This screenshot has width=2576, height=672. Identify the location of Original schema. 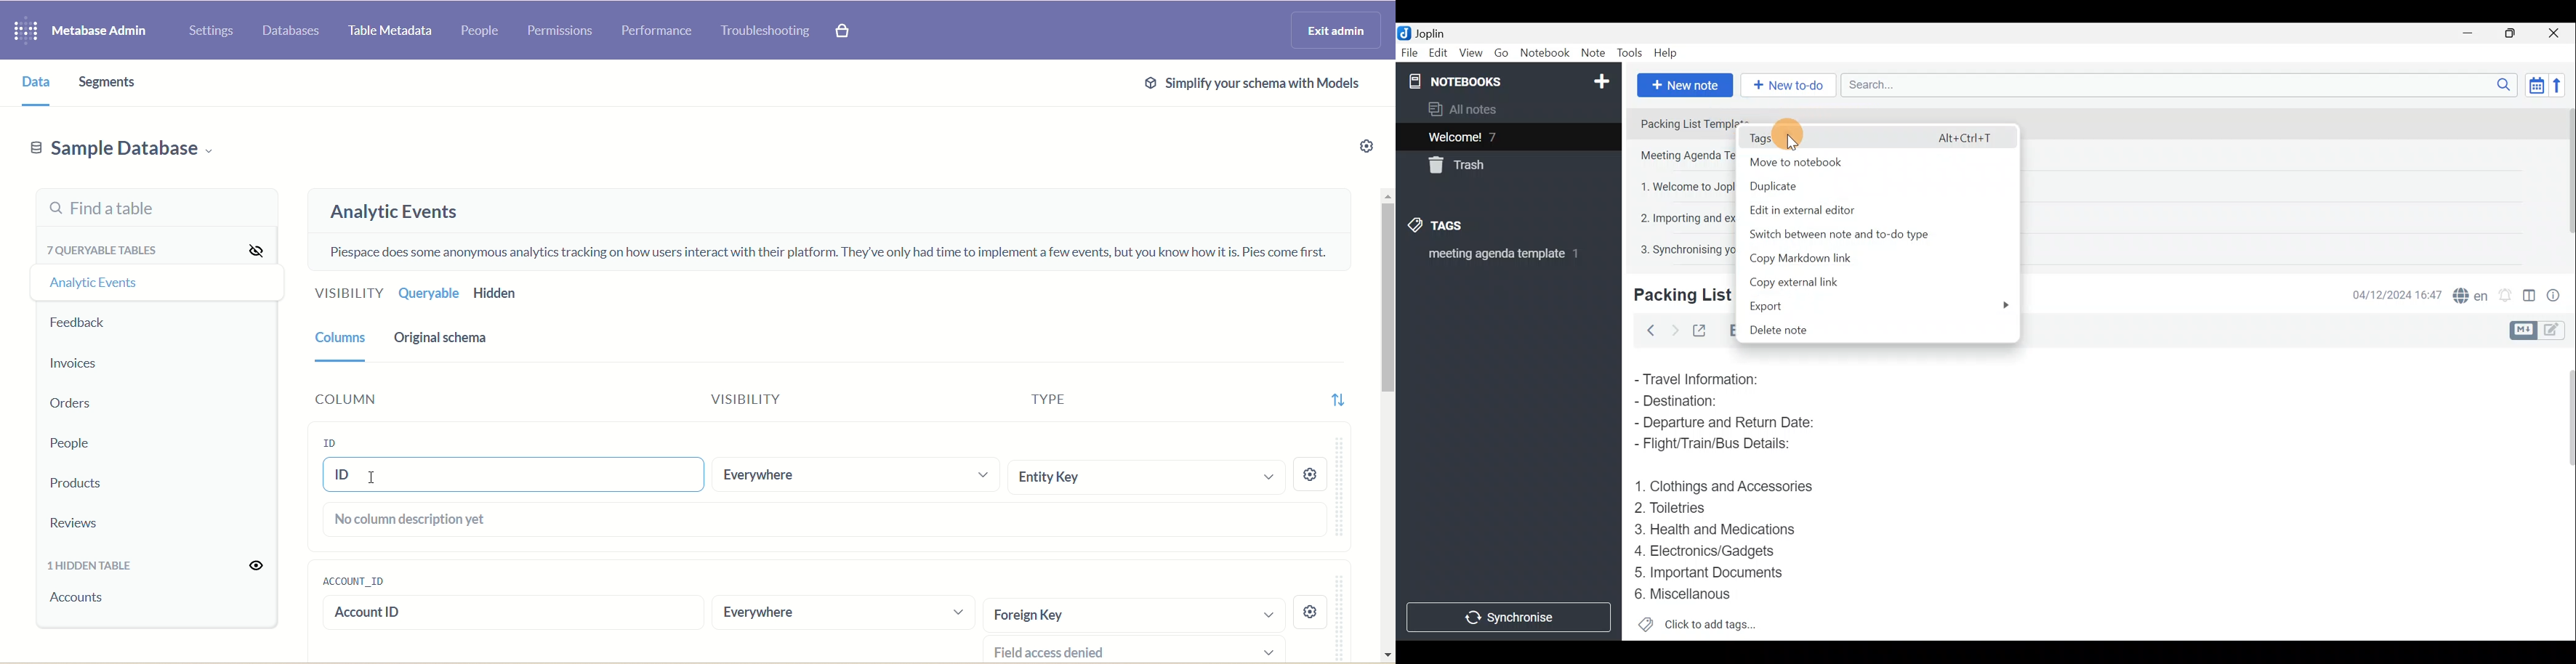
(475, 339).